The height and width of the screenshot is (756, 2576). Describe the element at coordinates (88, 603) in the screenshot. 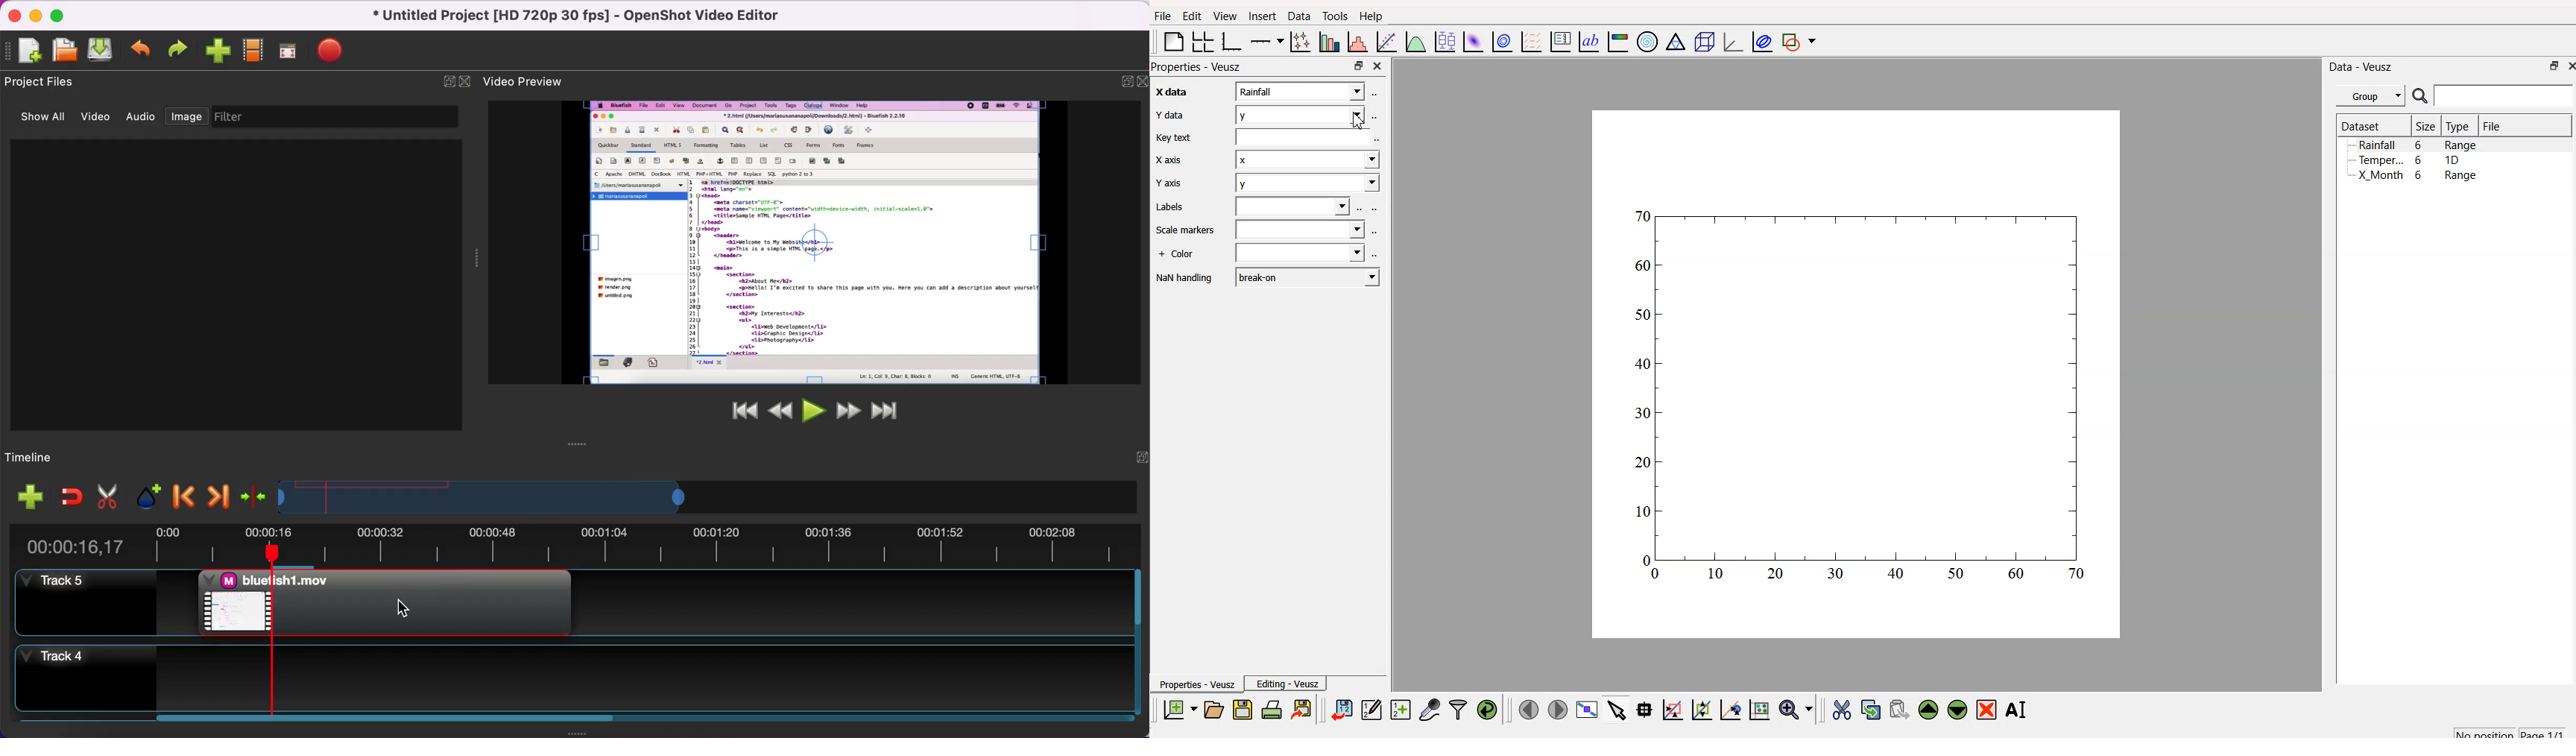

I see `track 5` at that location.